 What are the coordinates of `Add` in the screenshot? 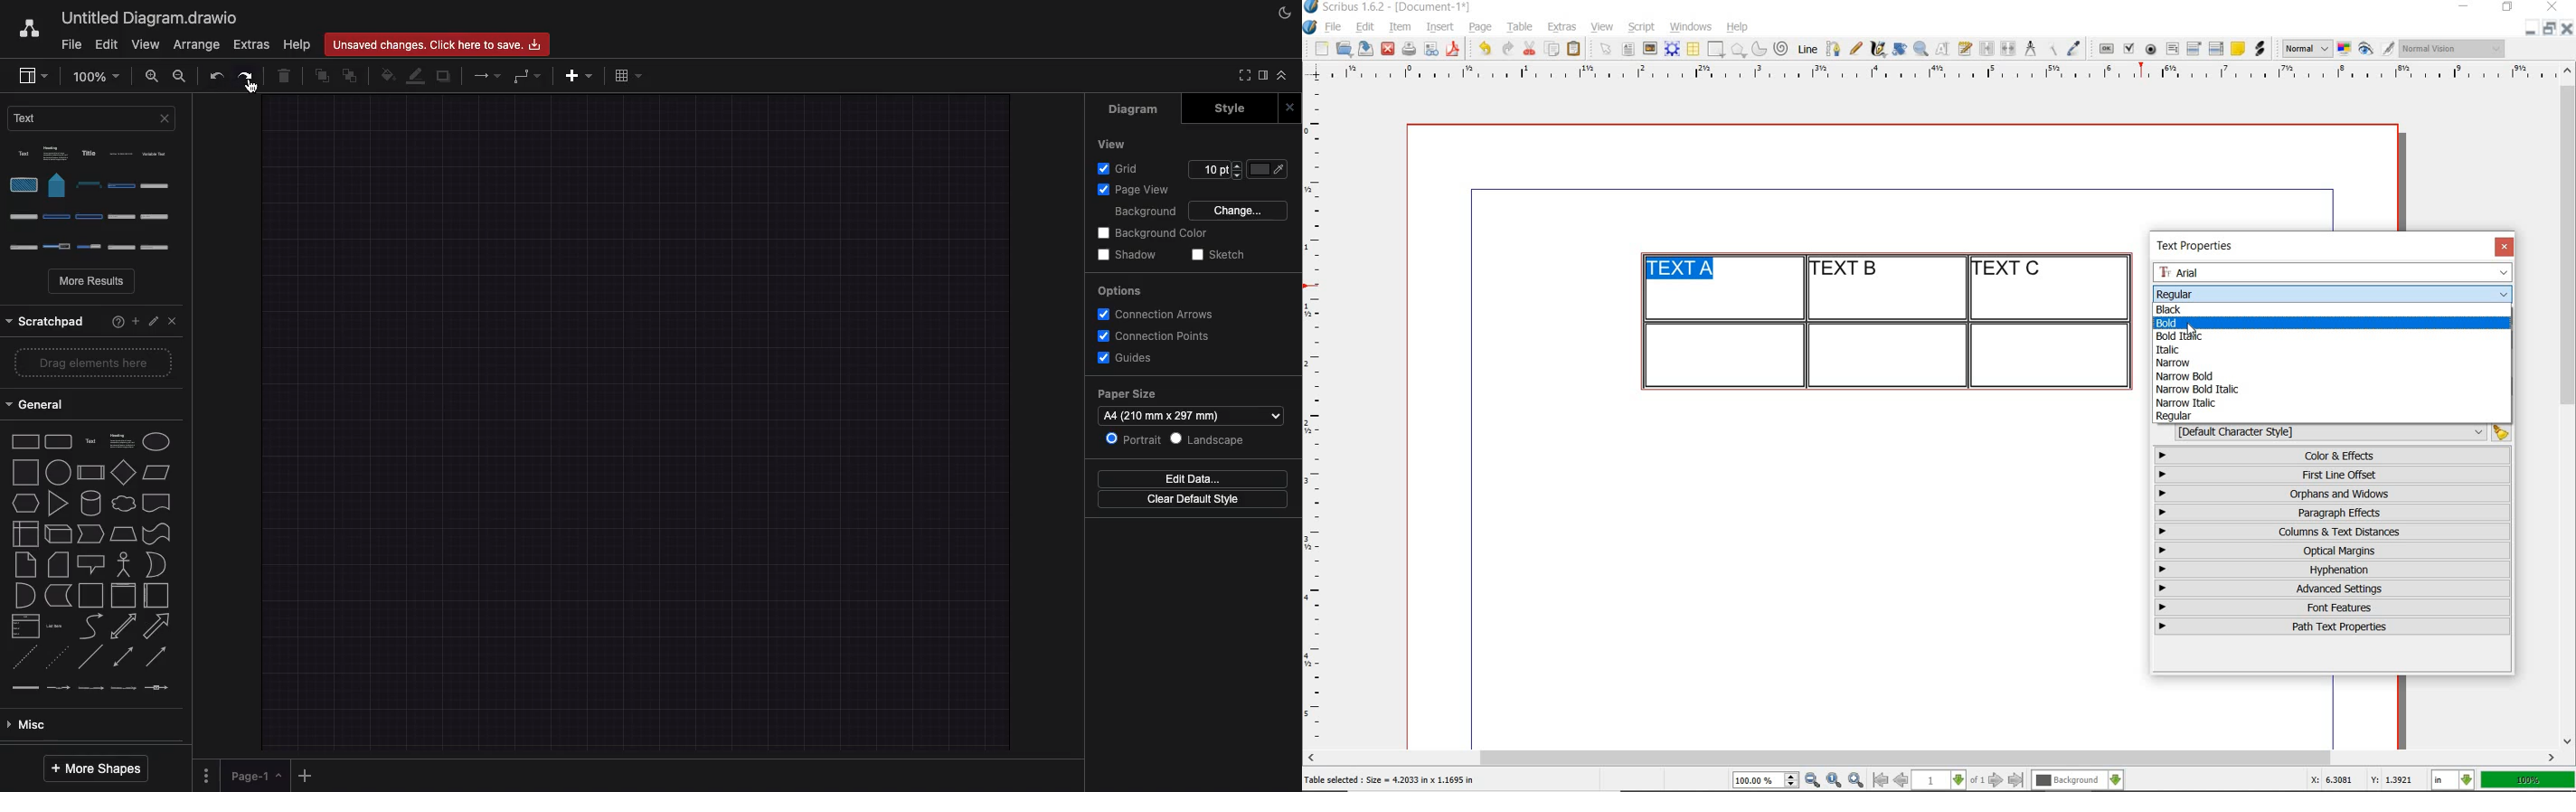 It's located at (307, 775).